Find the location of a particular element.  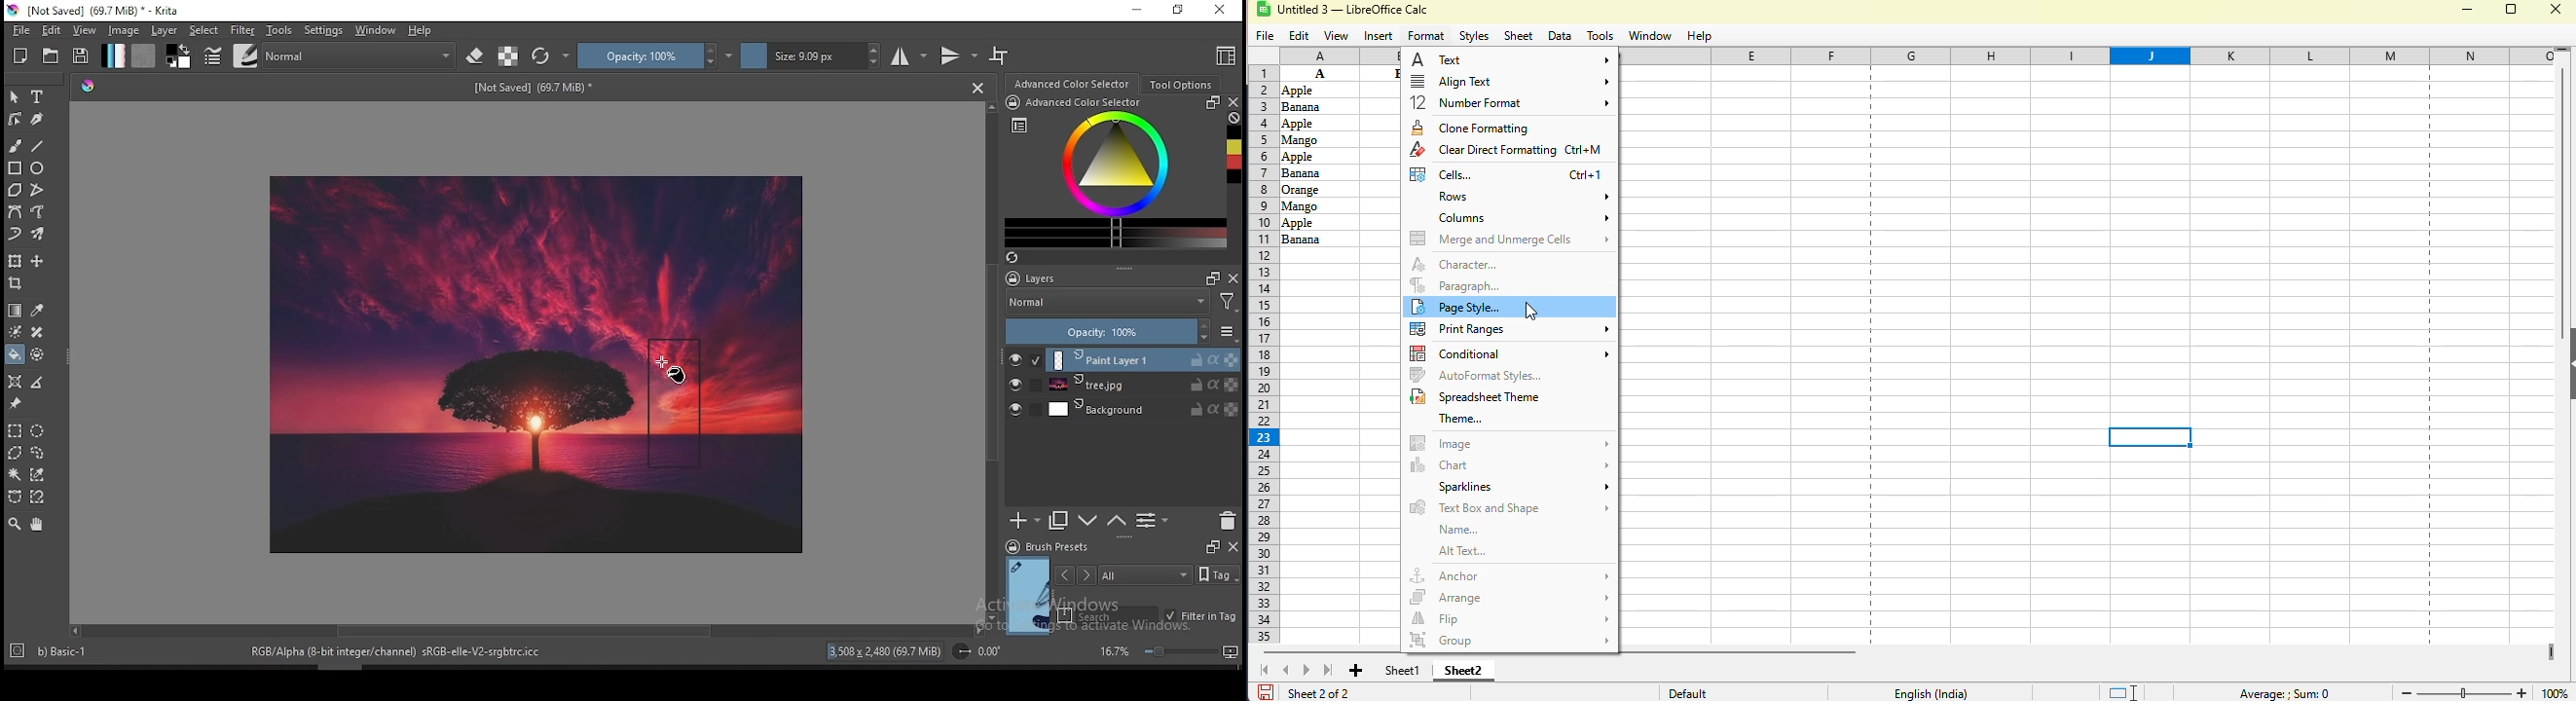

filter in tag is located at coordinates (1201, 614).